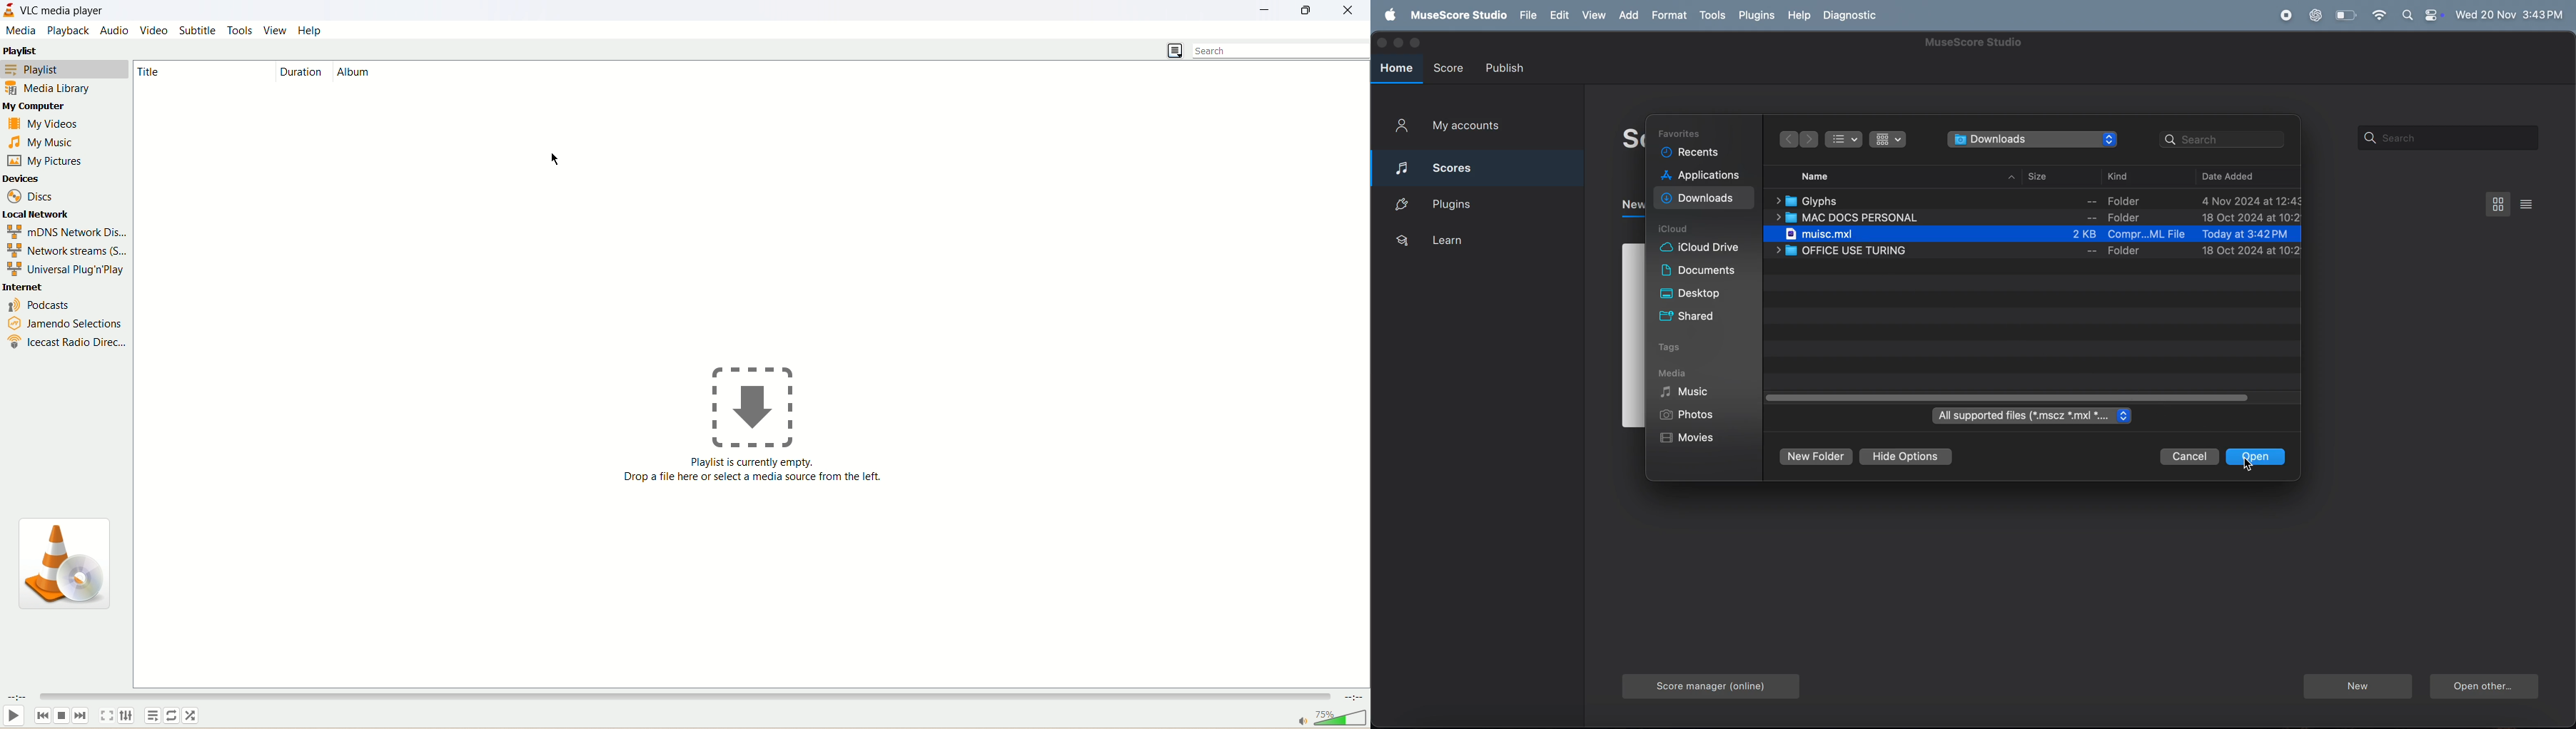  I want to click on media library, so click(48, 87).